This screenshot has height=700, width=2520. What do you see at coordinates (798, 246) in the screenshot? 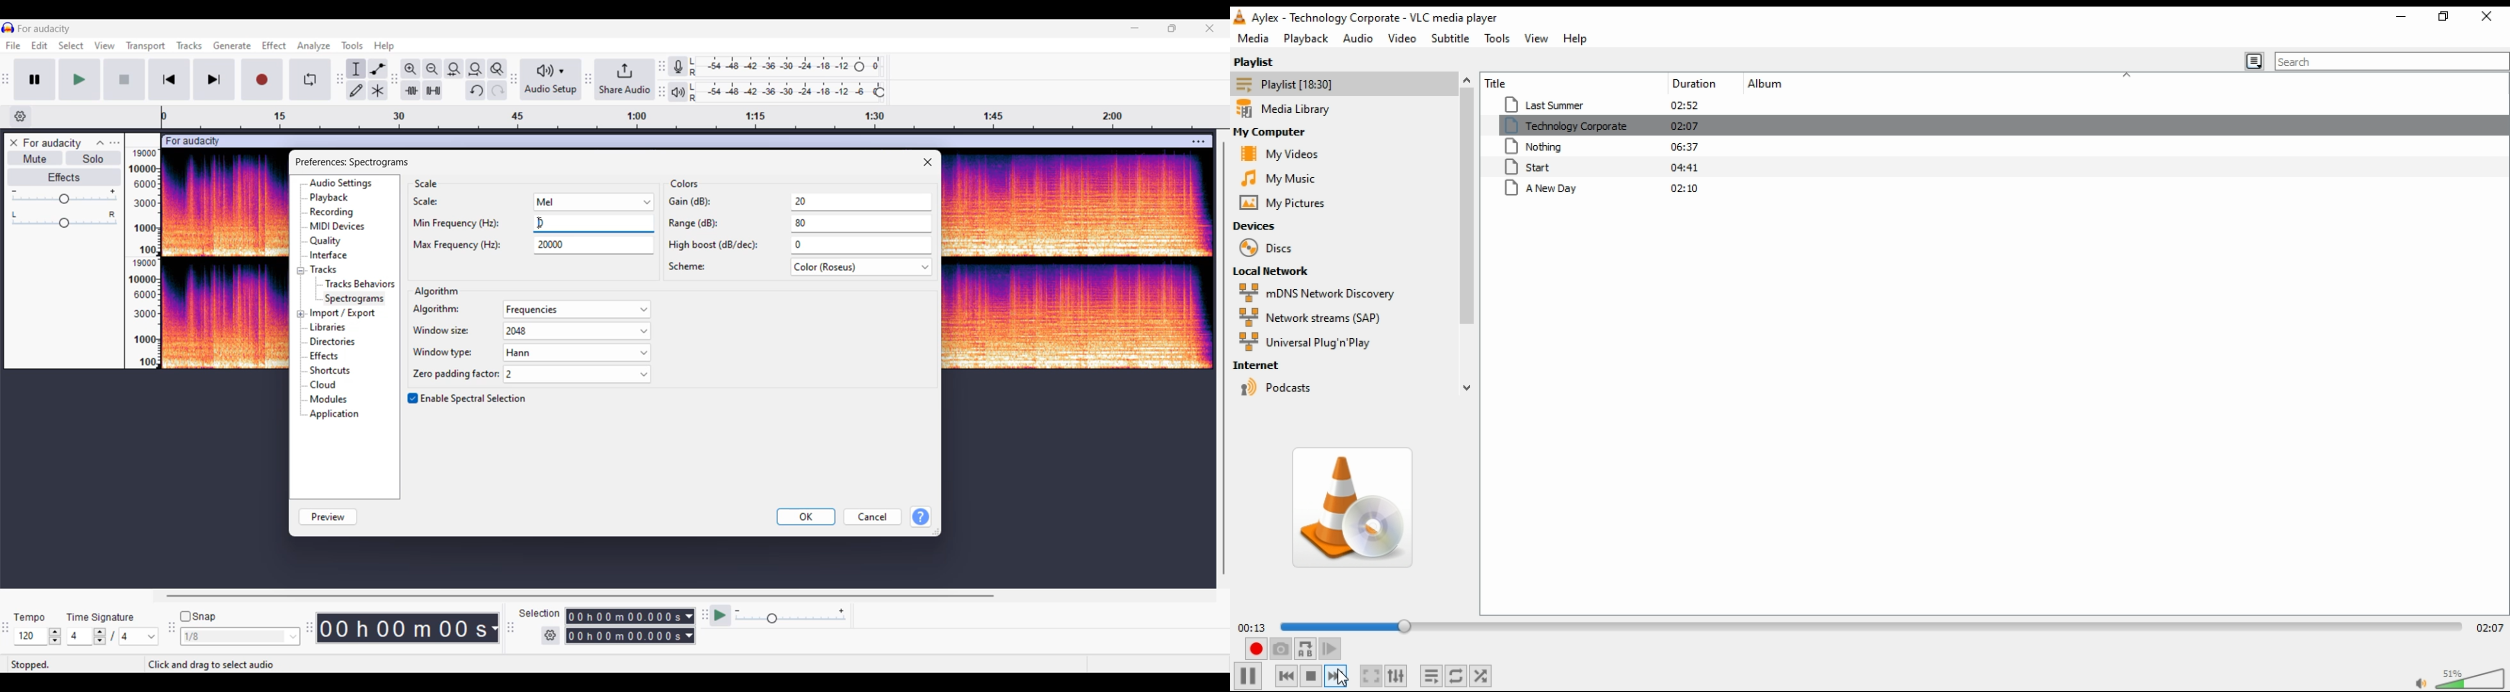
I see `high boost` at bounding box center [798, 246].